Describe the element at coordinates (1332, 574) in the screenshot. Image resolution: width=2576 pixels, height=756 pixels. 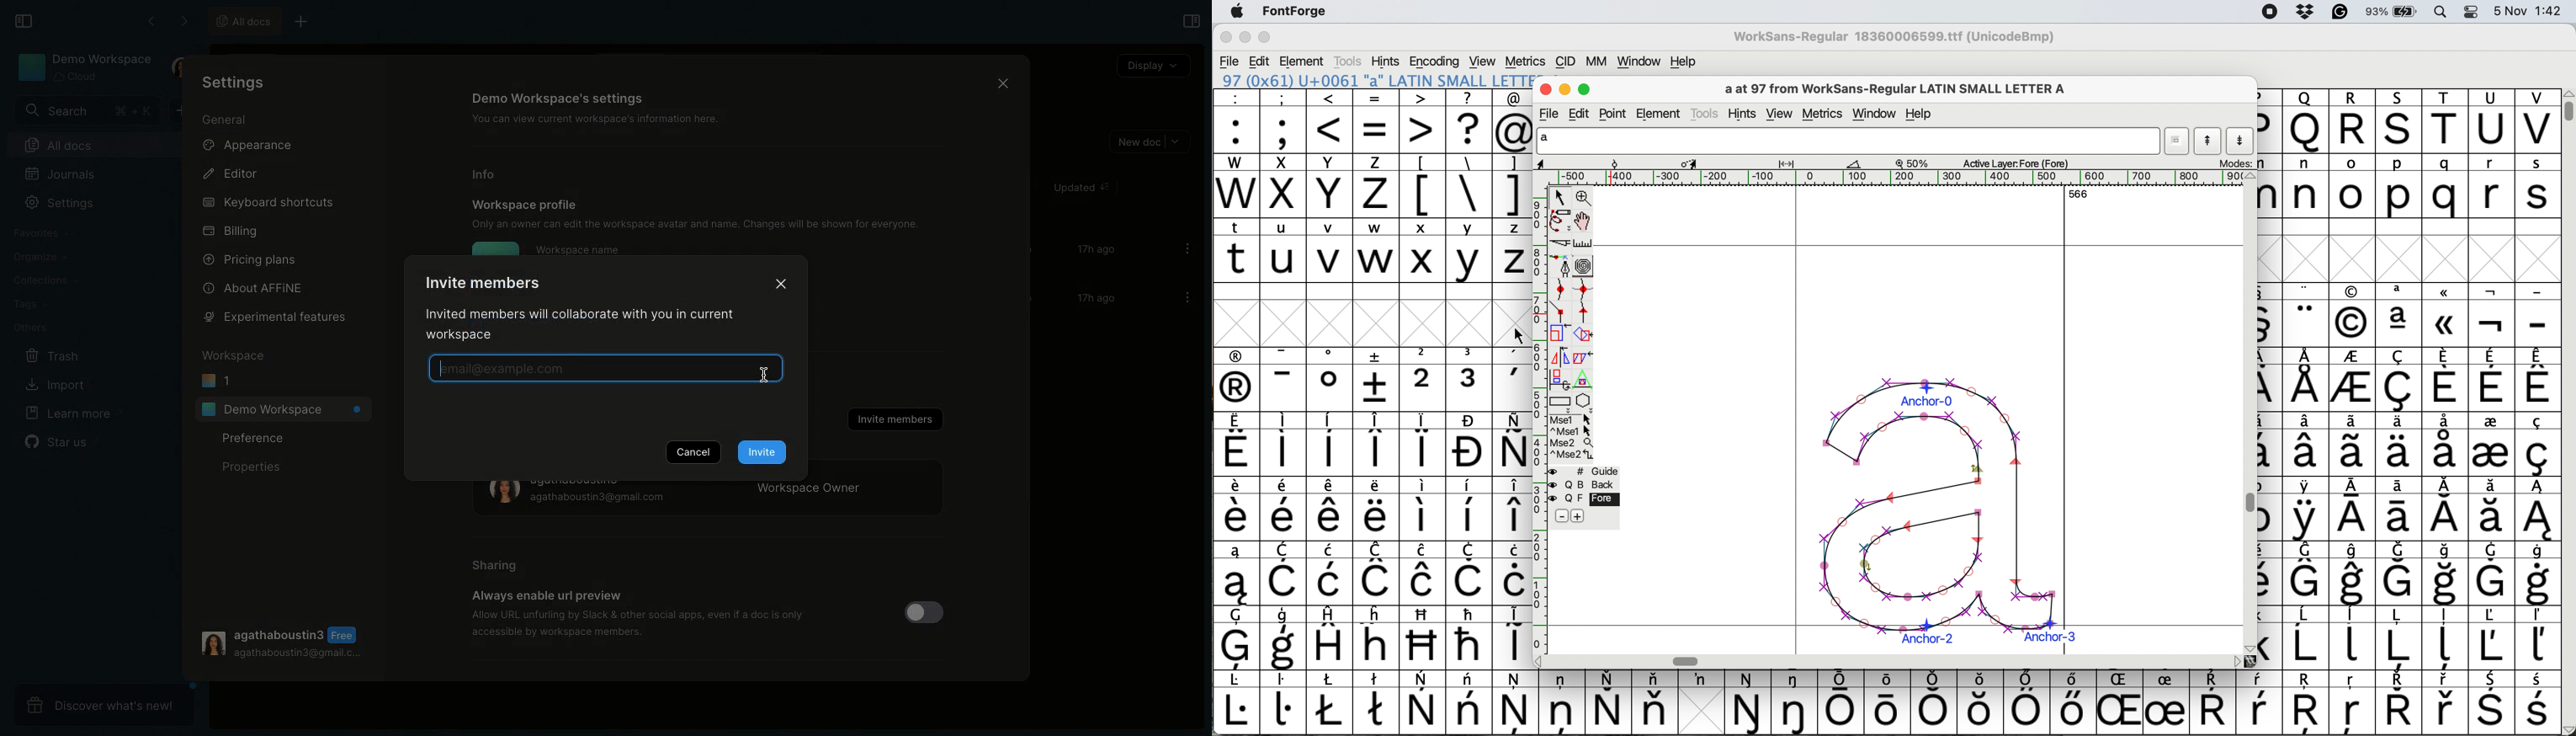
I see `symbol` at that location.